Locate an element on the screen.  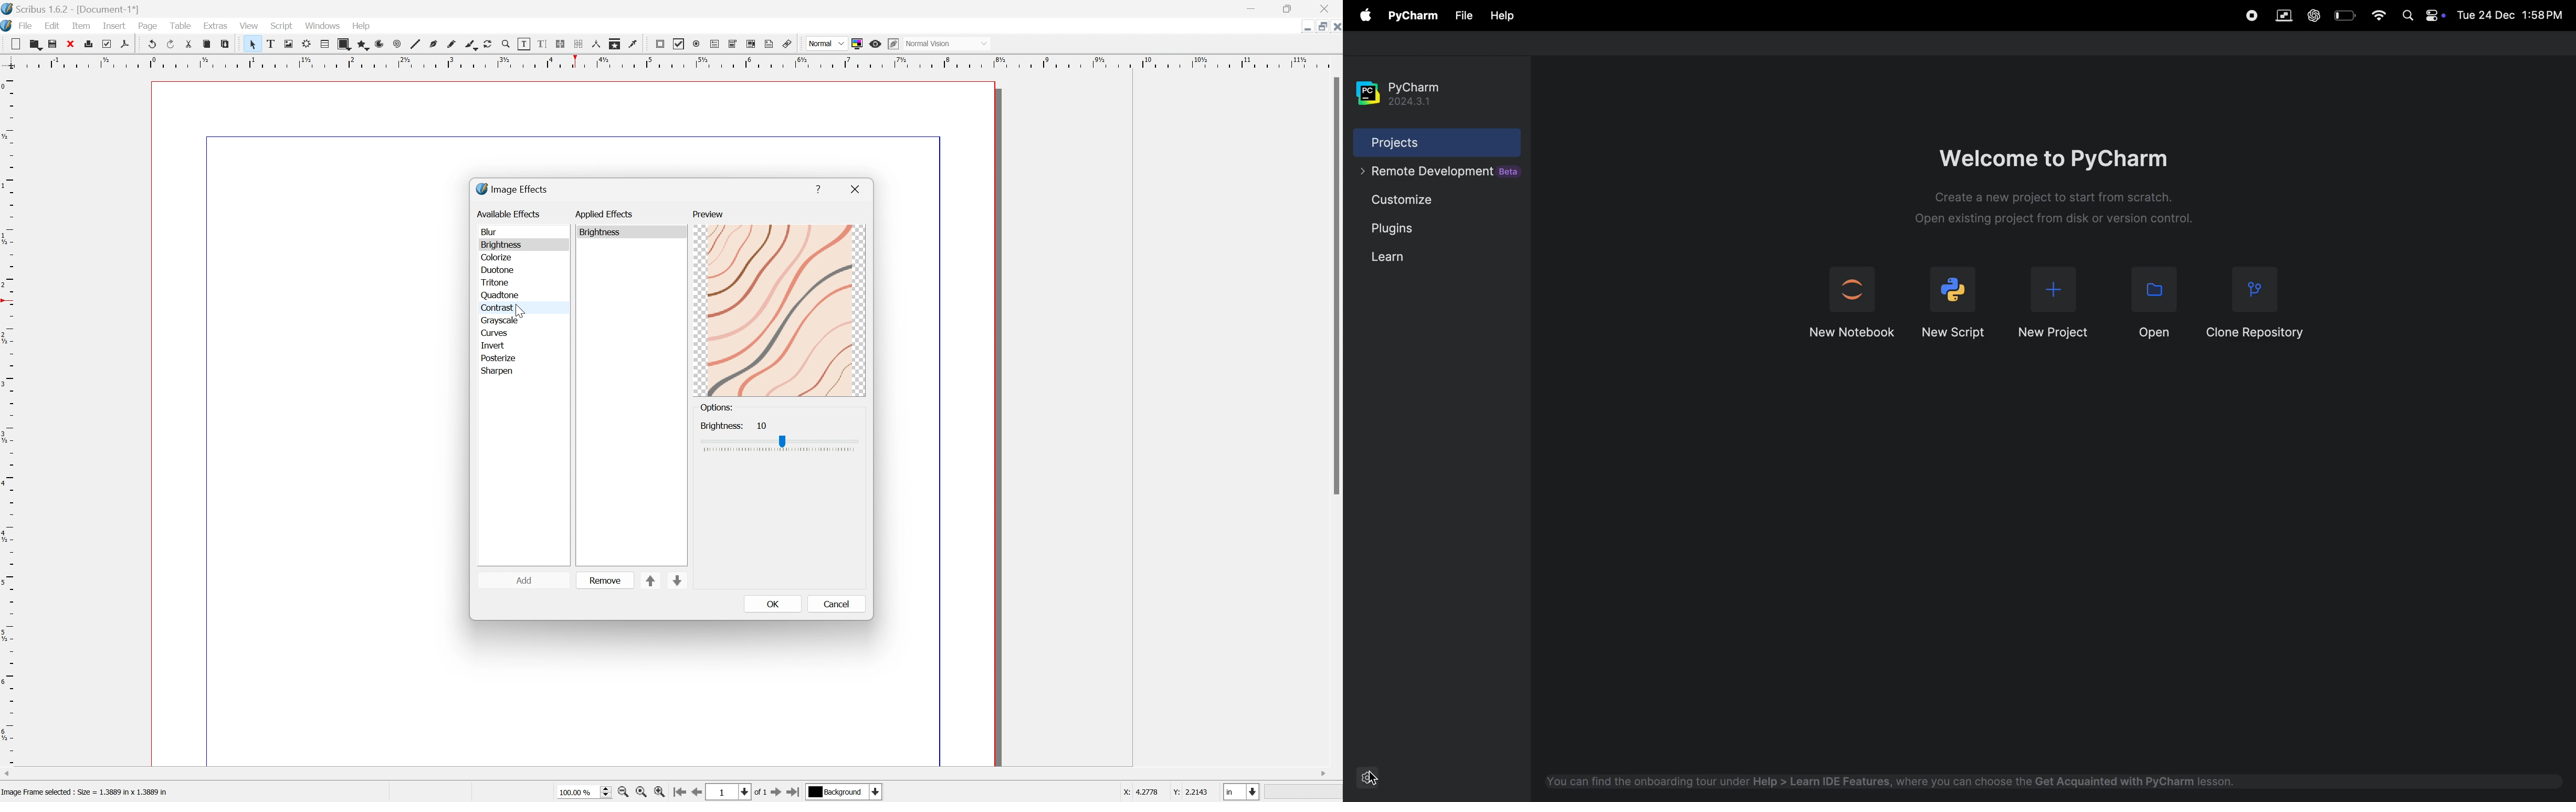
Table is located at coordinates (180, 25).